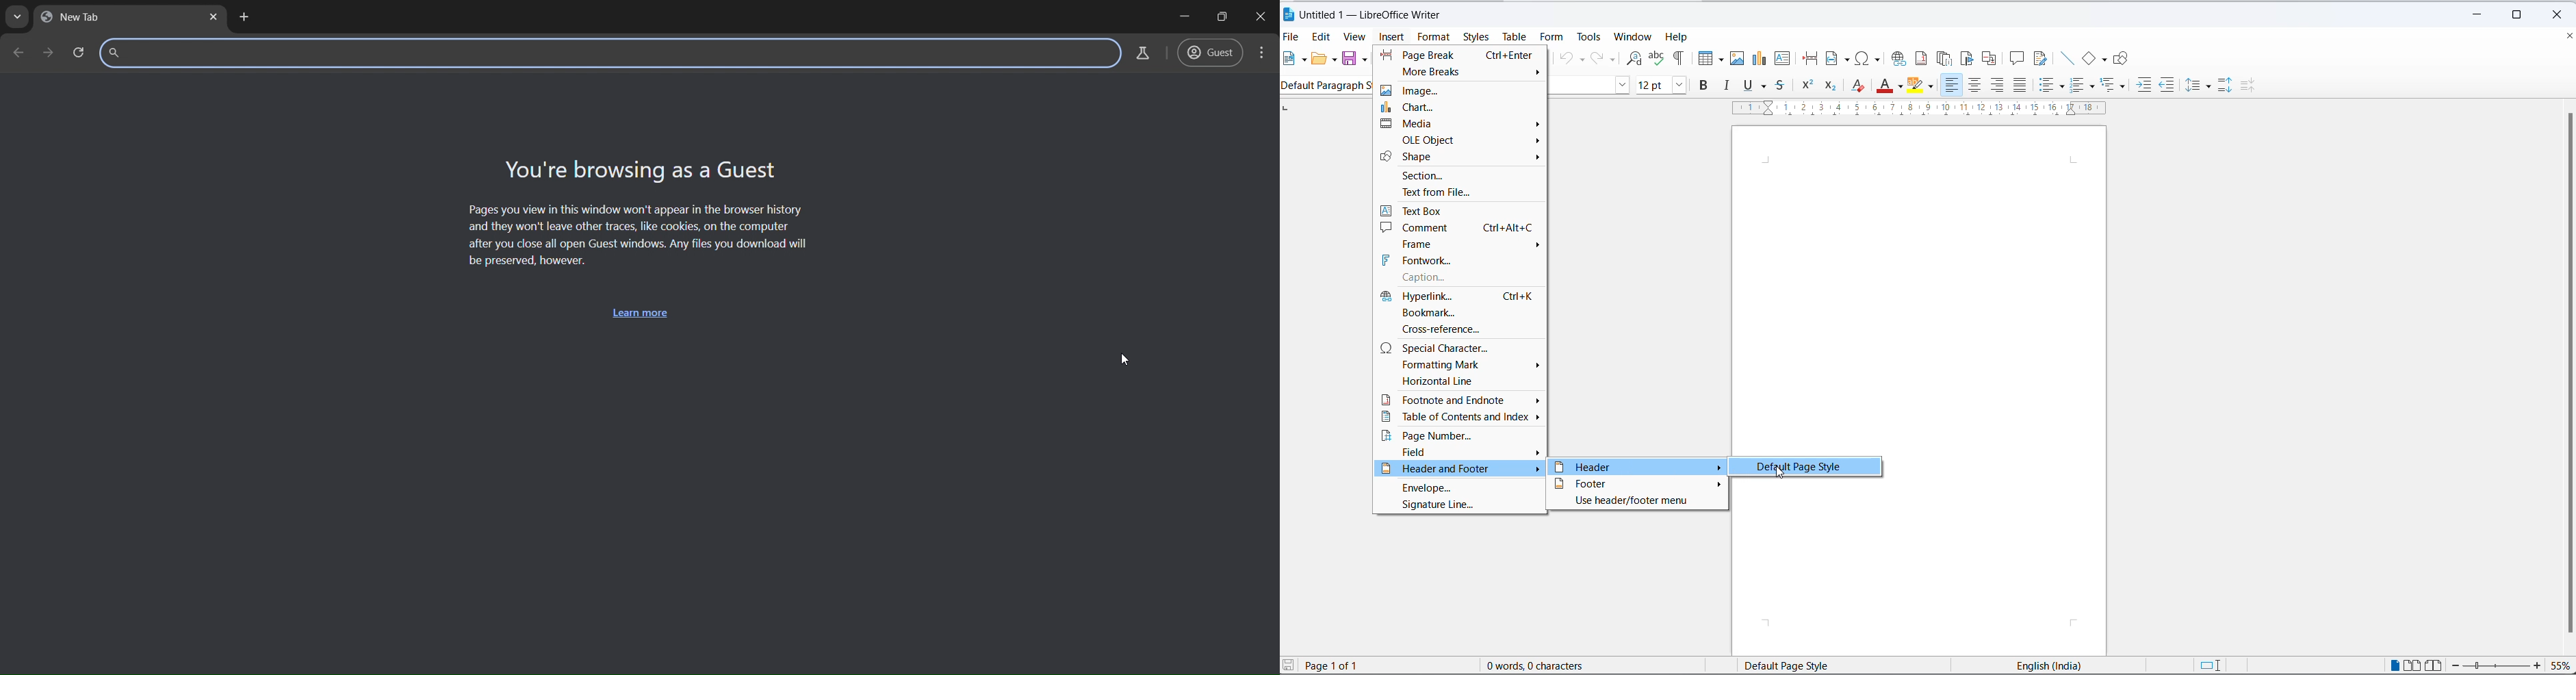  Describe the element at coordinates (2167, 86) in the screenshot. I see `decrease indent` at that location.